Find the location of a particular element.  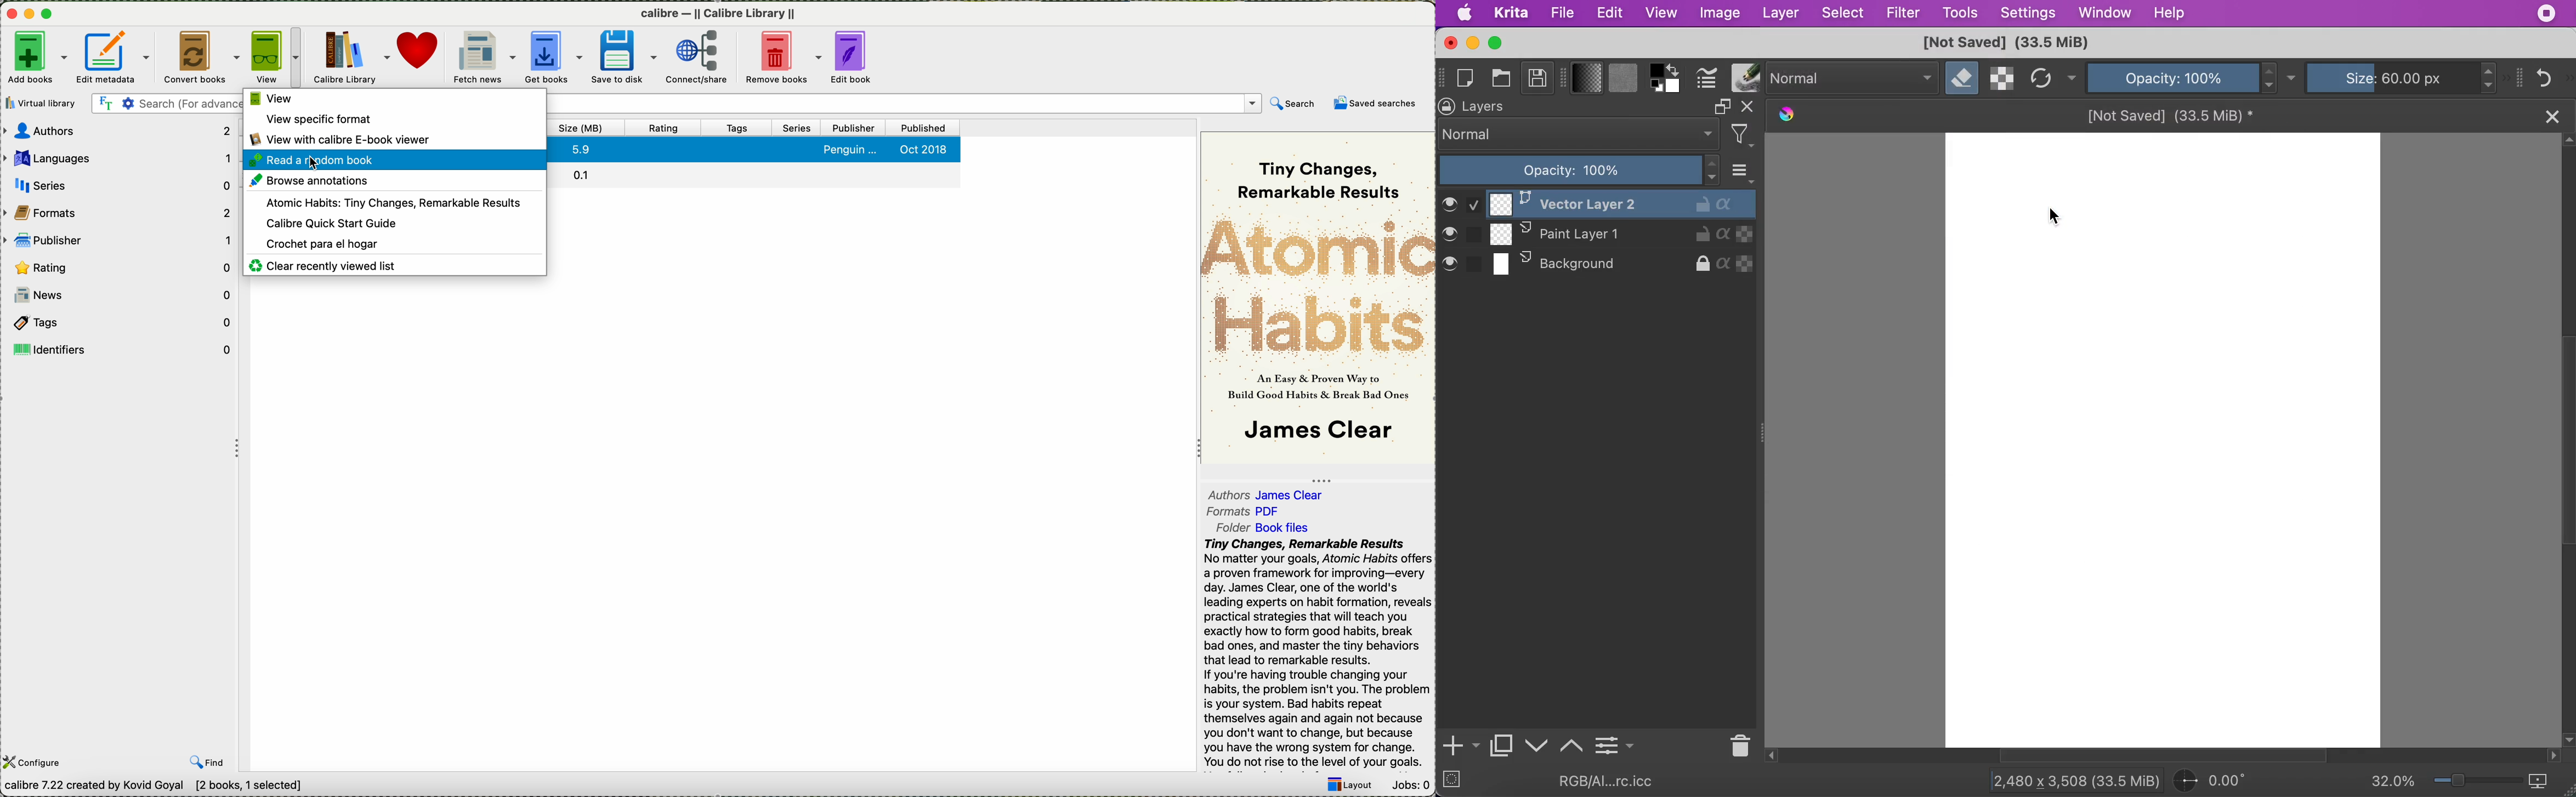

clear recently viewed list is located at coordinates (329, 265).